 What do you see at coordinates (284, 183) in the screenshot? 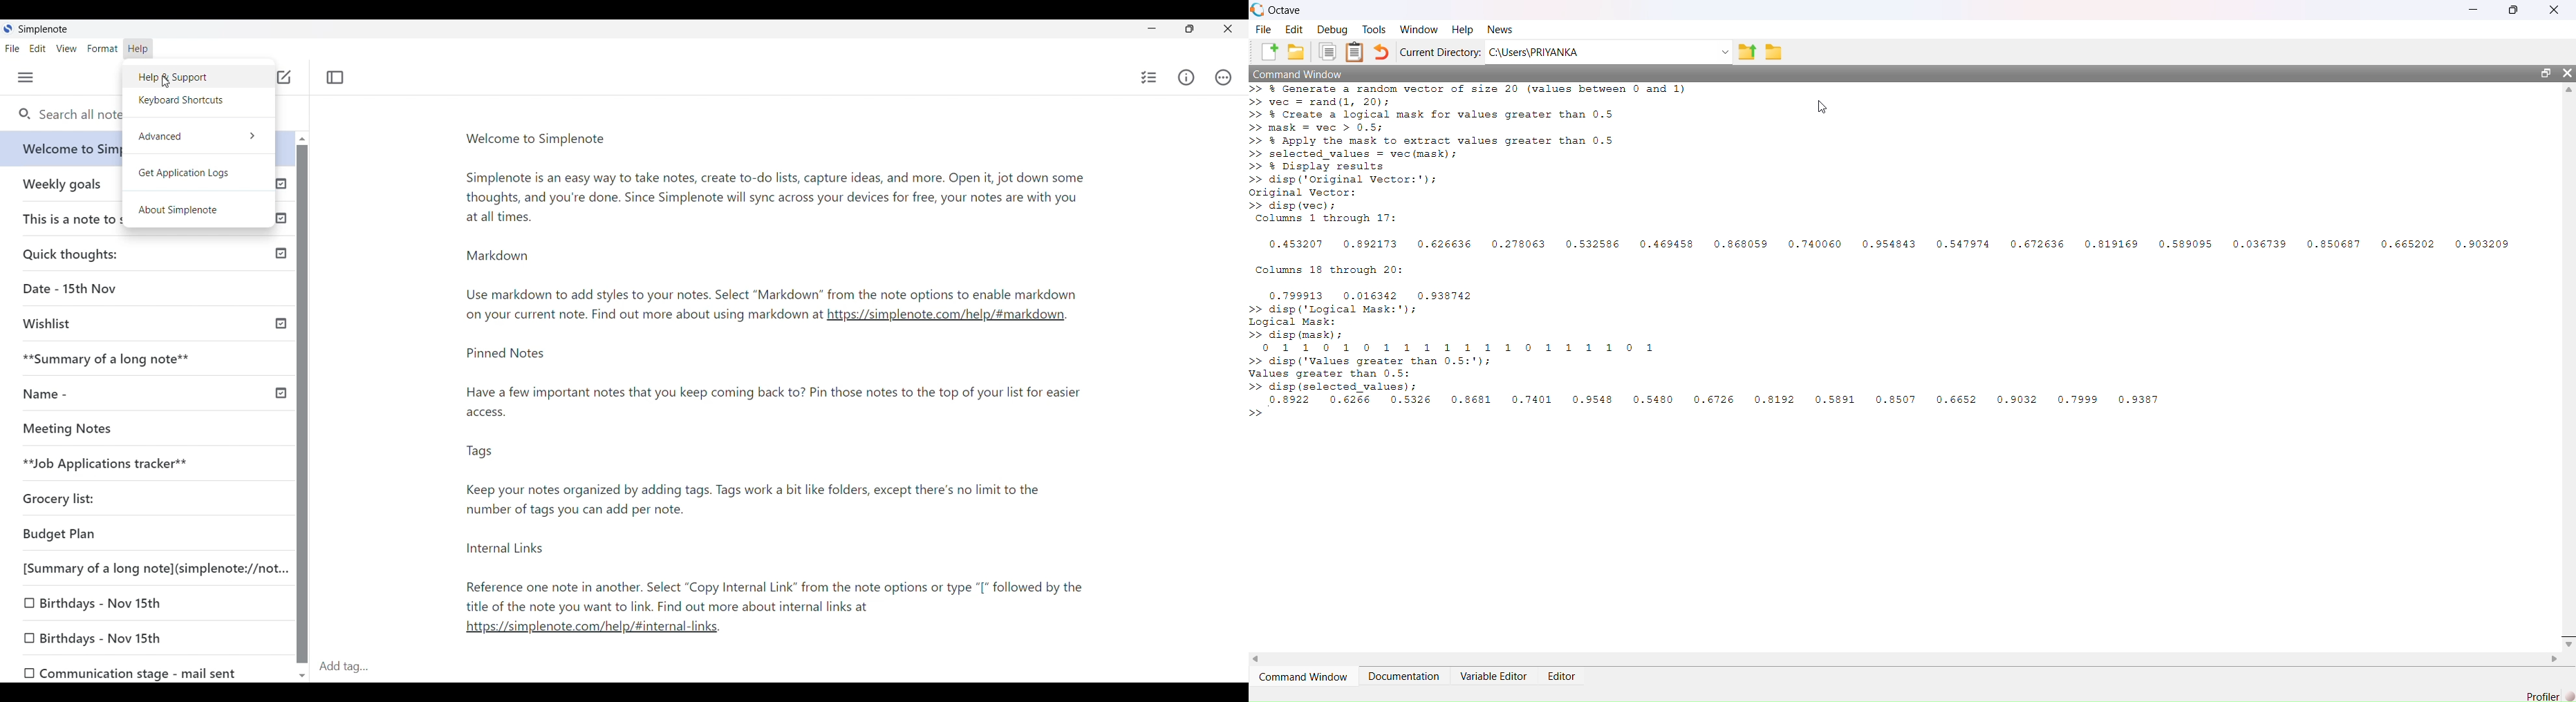
I see `Published` at bounding box center [284, 183].